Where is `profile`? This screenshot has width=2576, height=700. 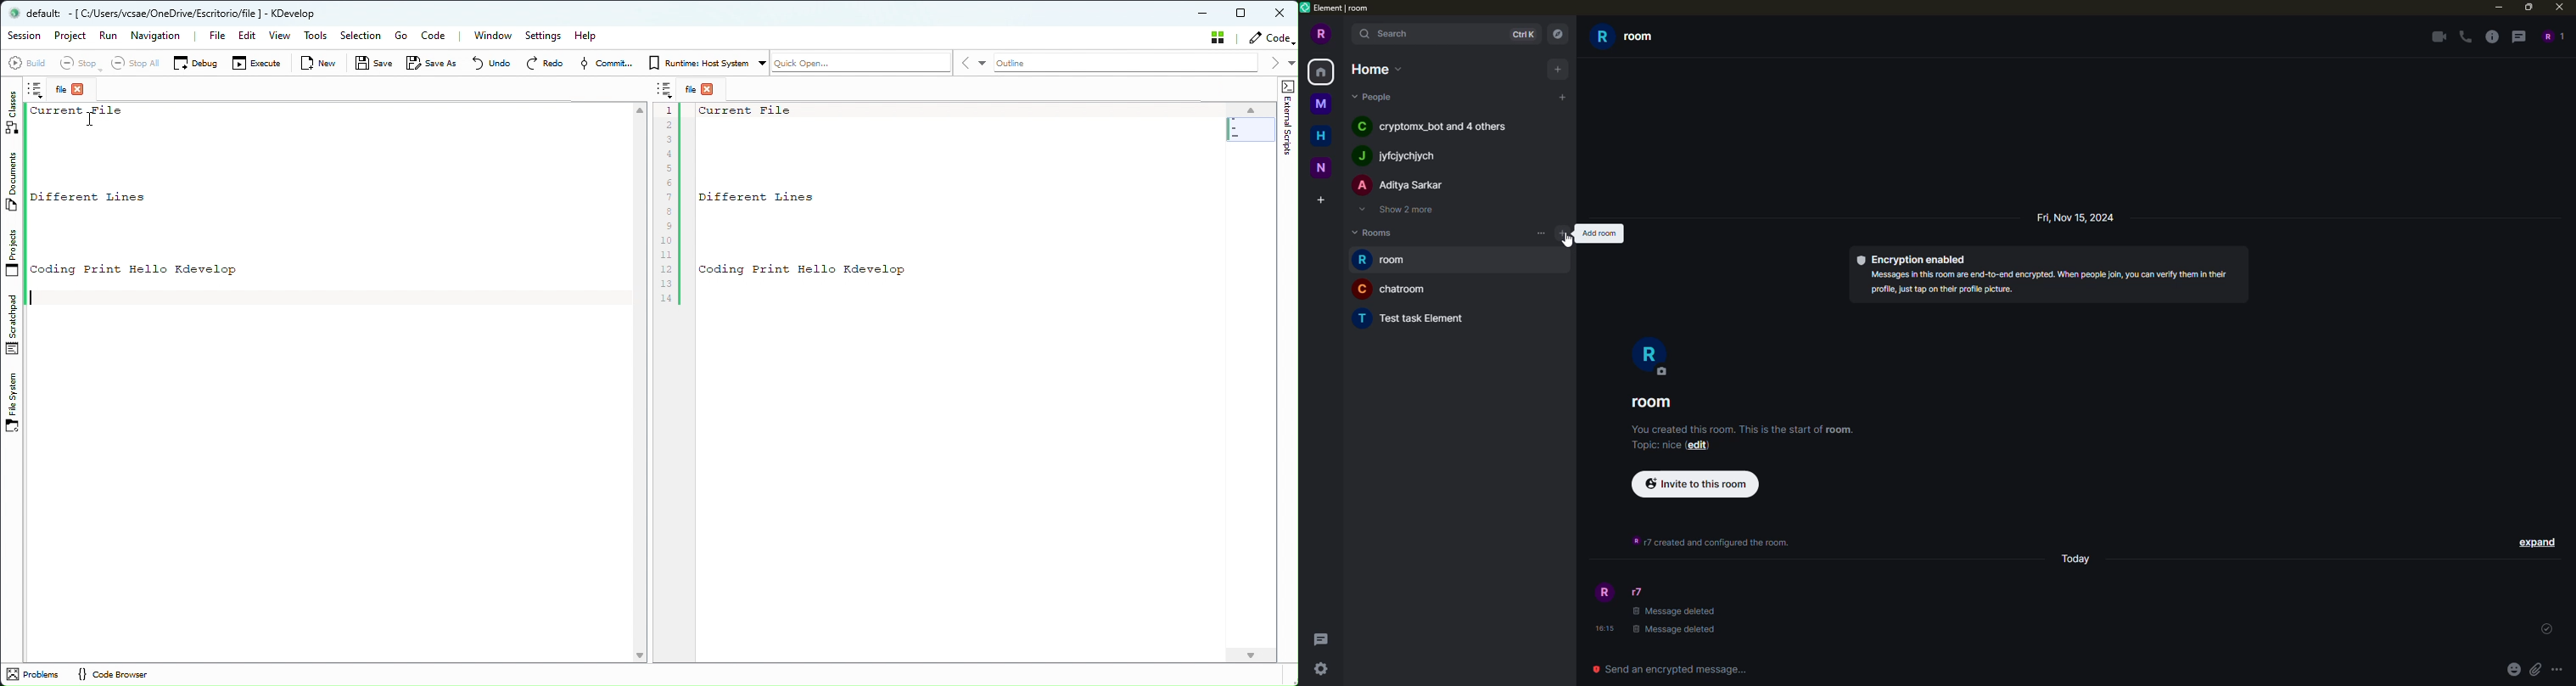 profile is located at coordinates (1323, 33).